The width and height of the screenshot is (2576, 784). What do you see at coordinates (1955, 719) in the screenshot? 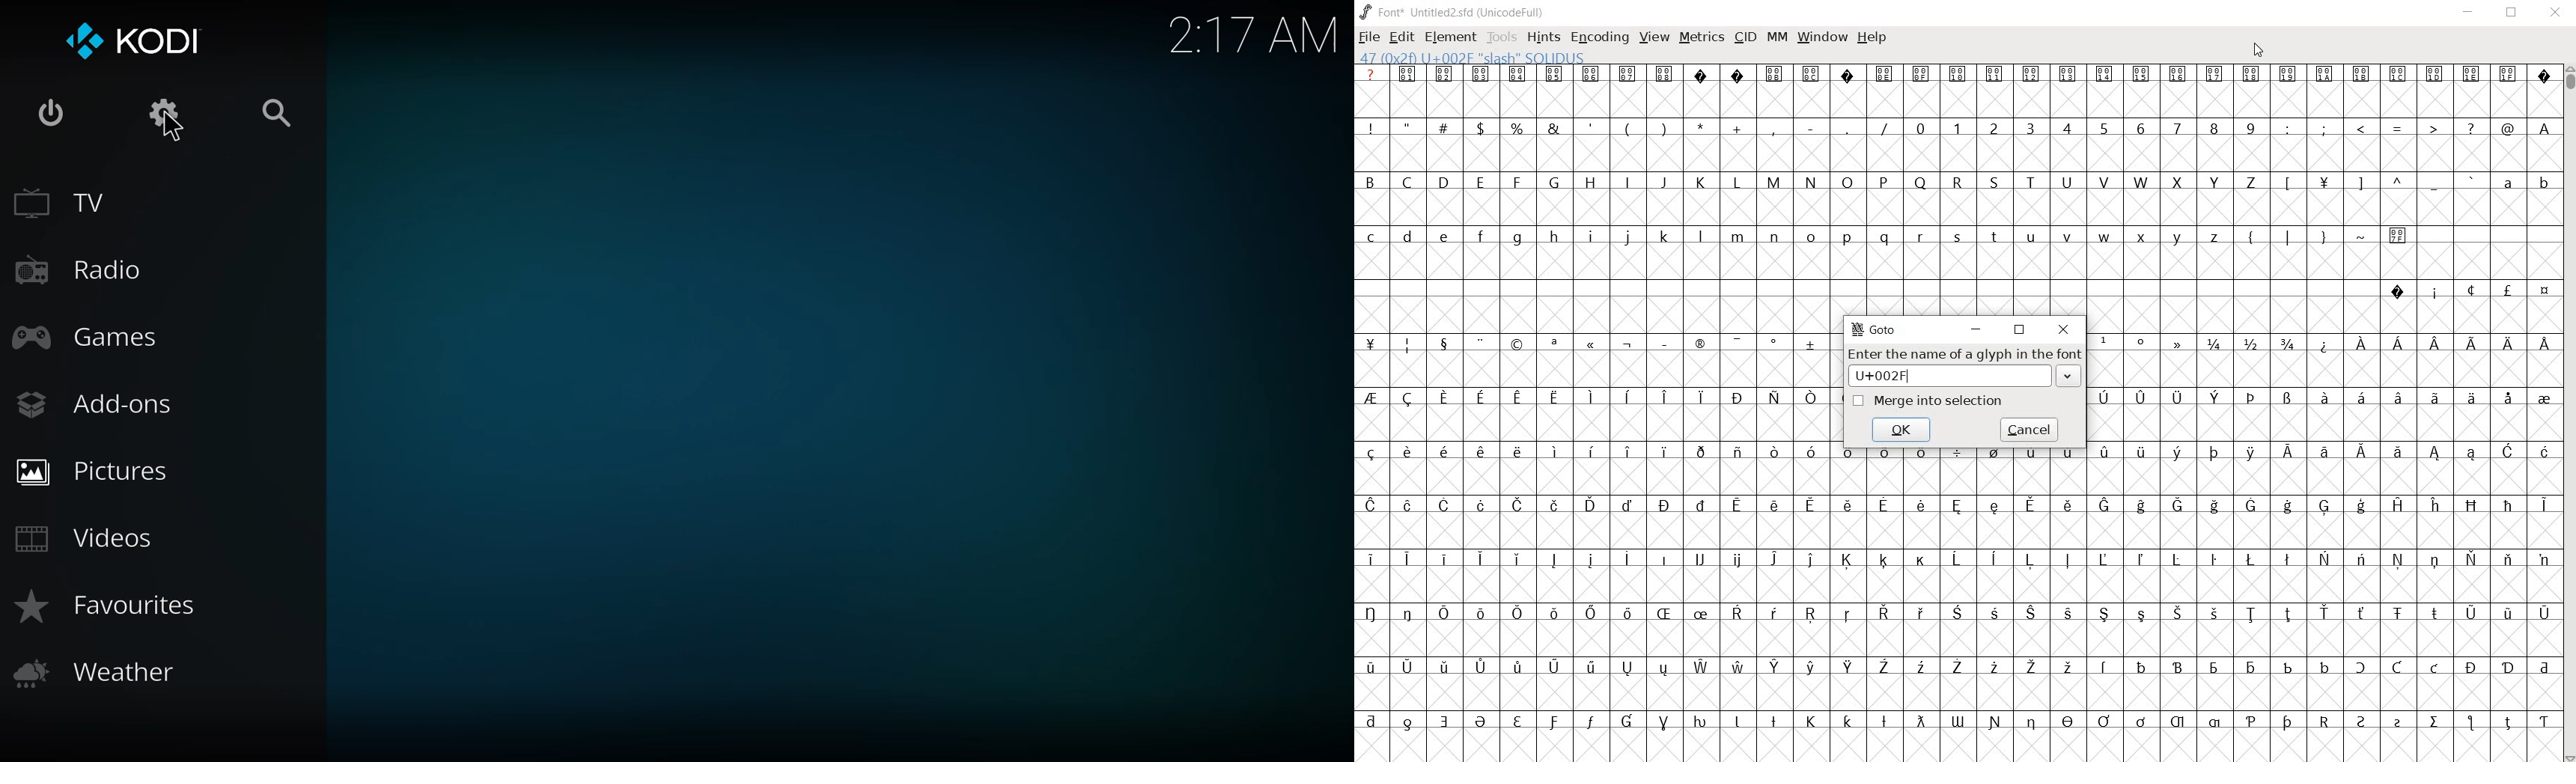
I see `` at bounding box center [1955, 719].